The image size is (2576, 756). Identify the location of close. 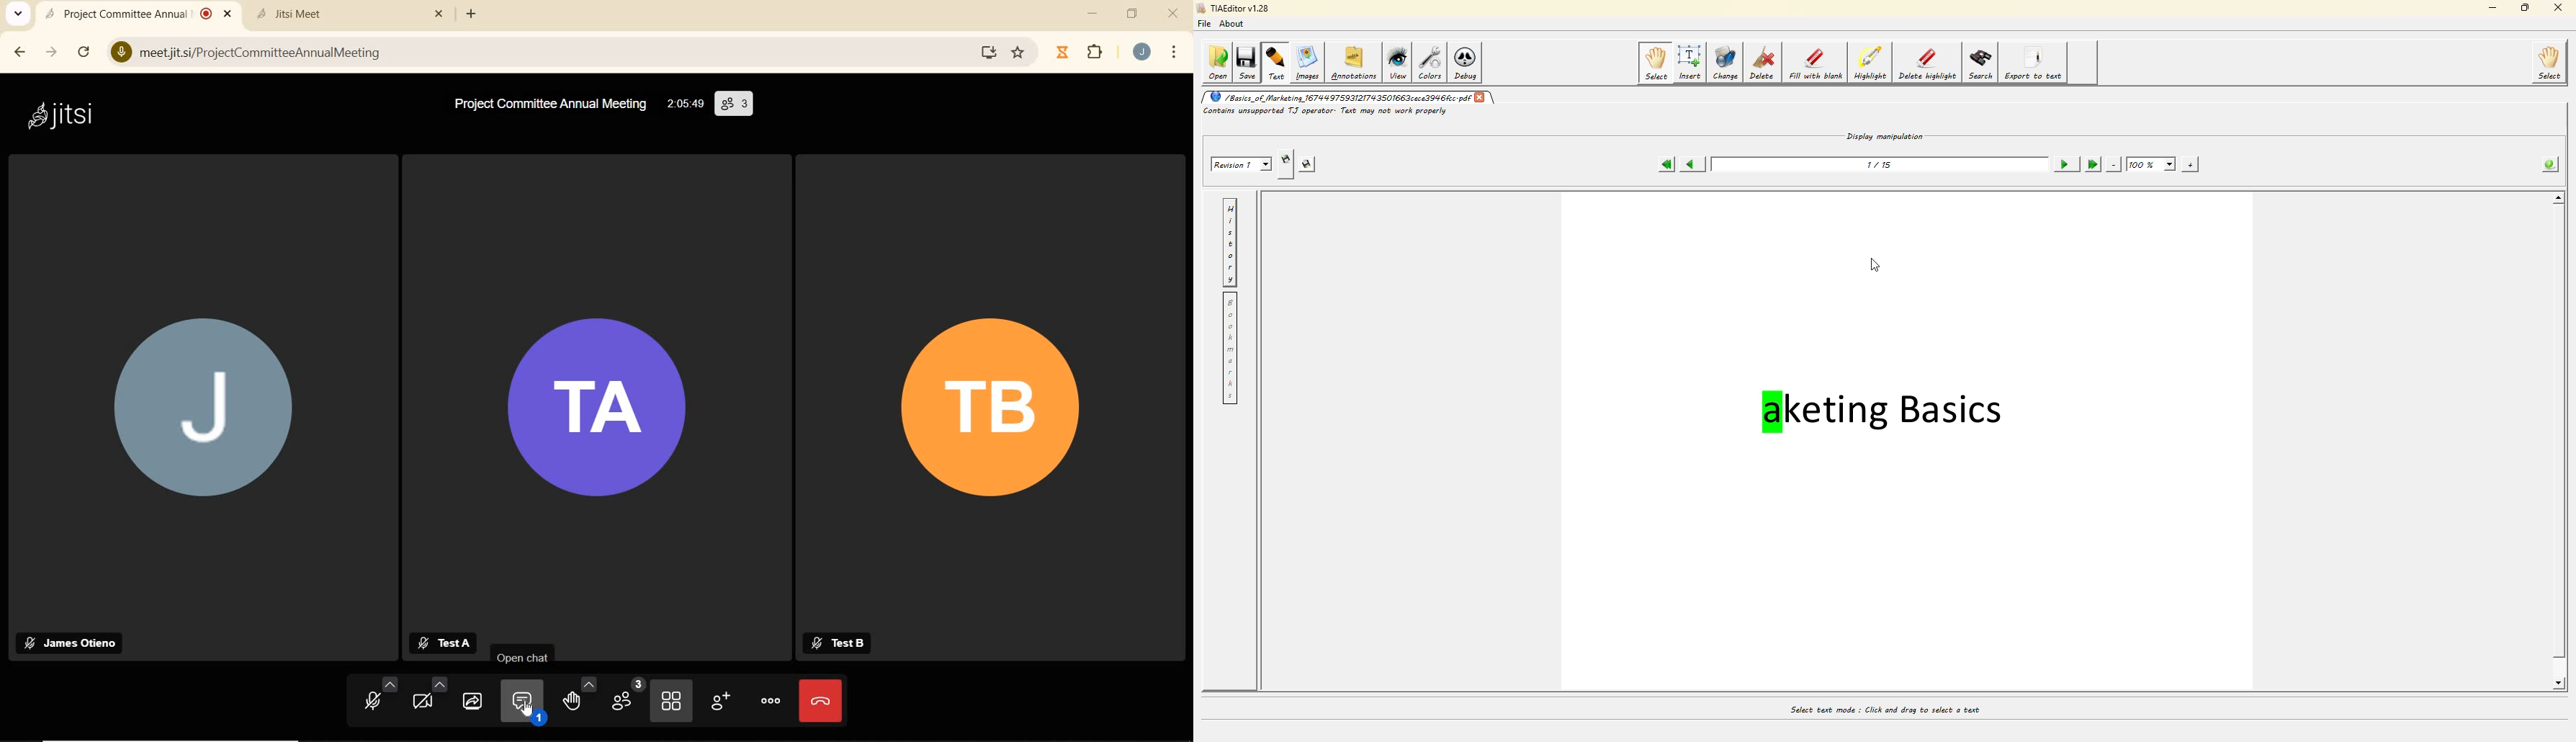
(230, 14).